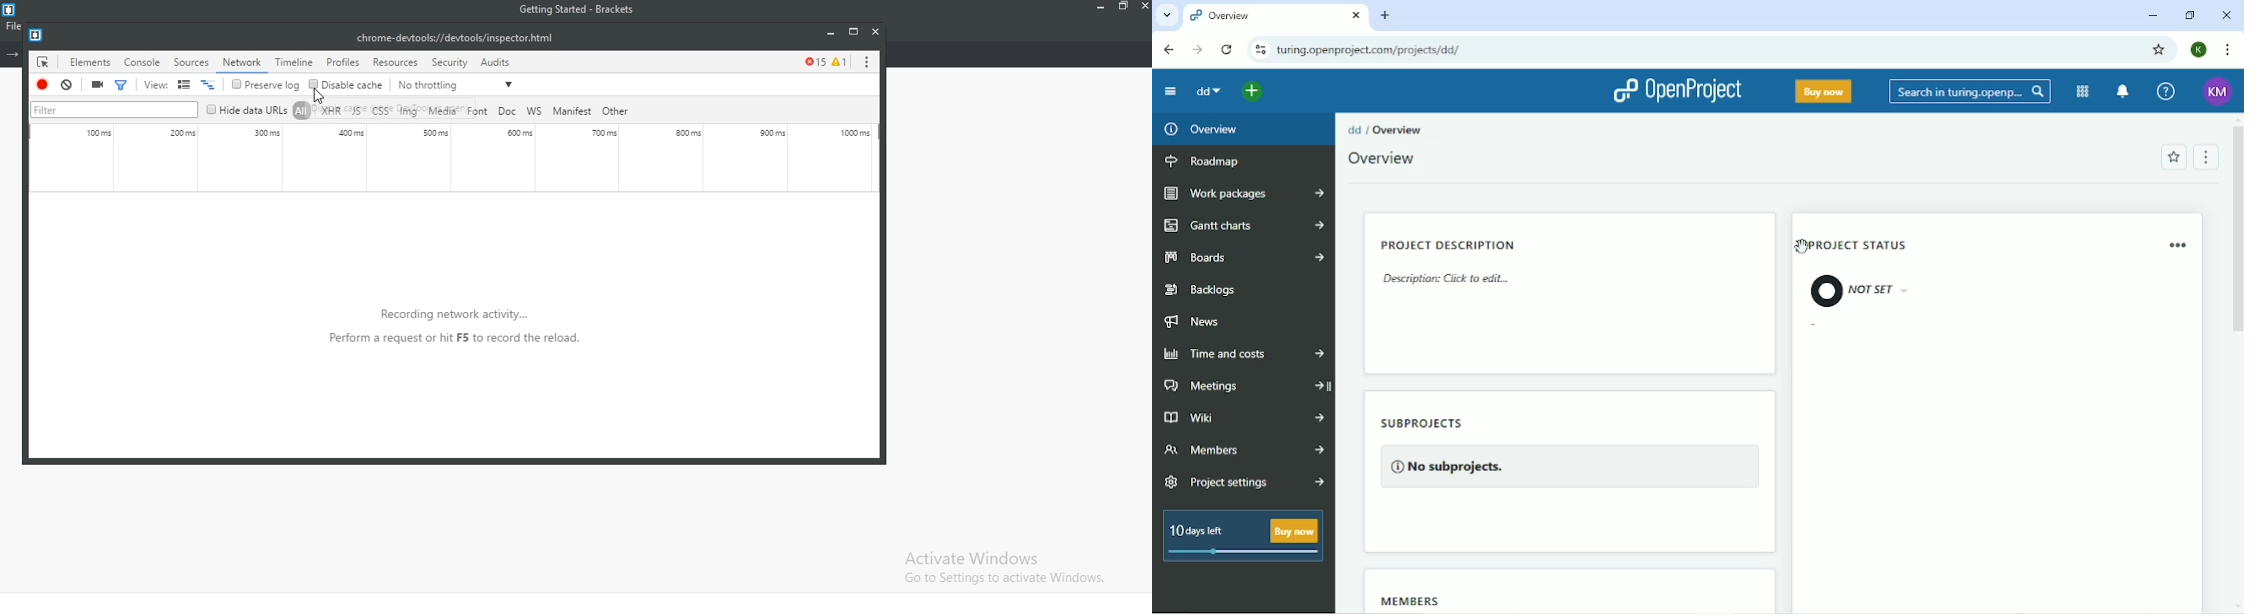 The height and width of the screenshot is (616, 2268). Describe the element at coordinates (2180, 245) in the screenshot. I see `Remove widget` at that location.